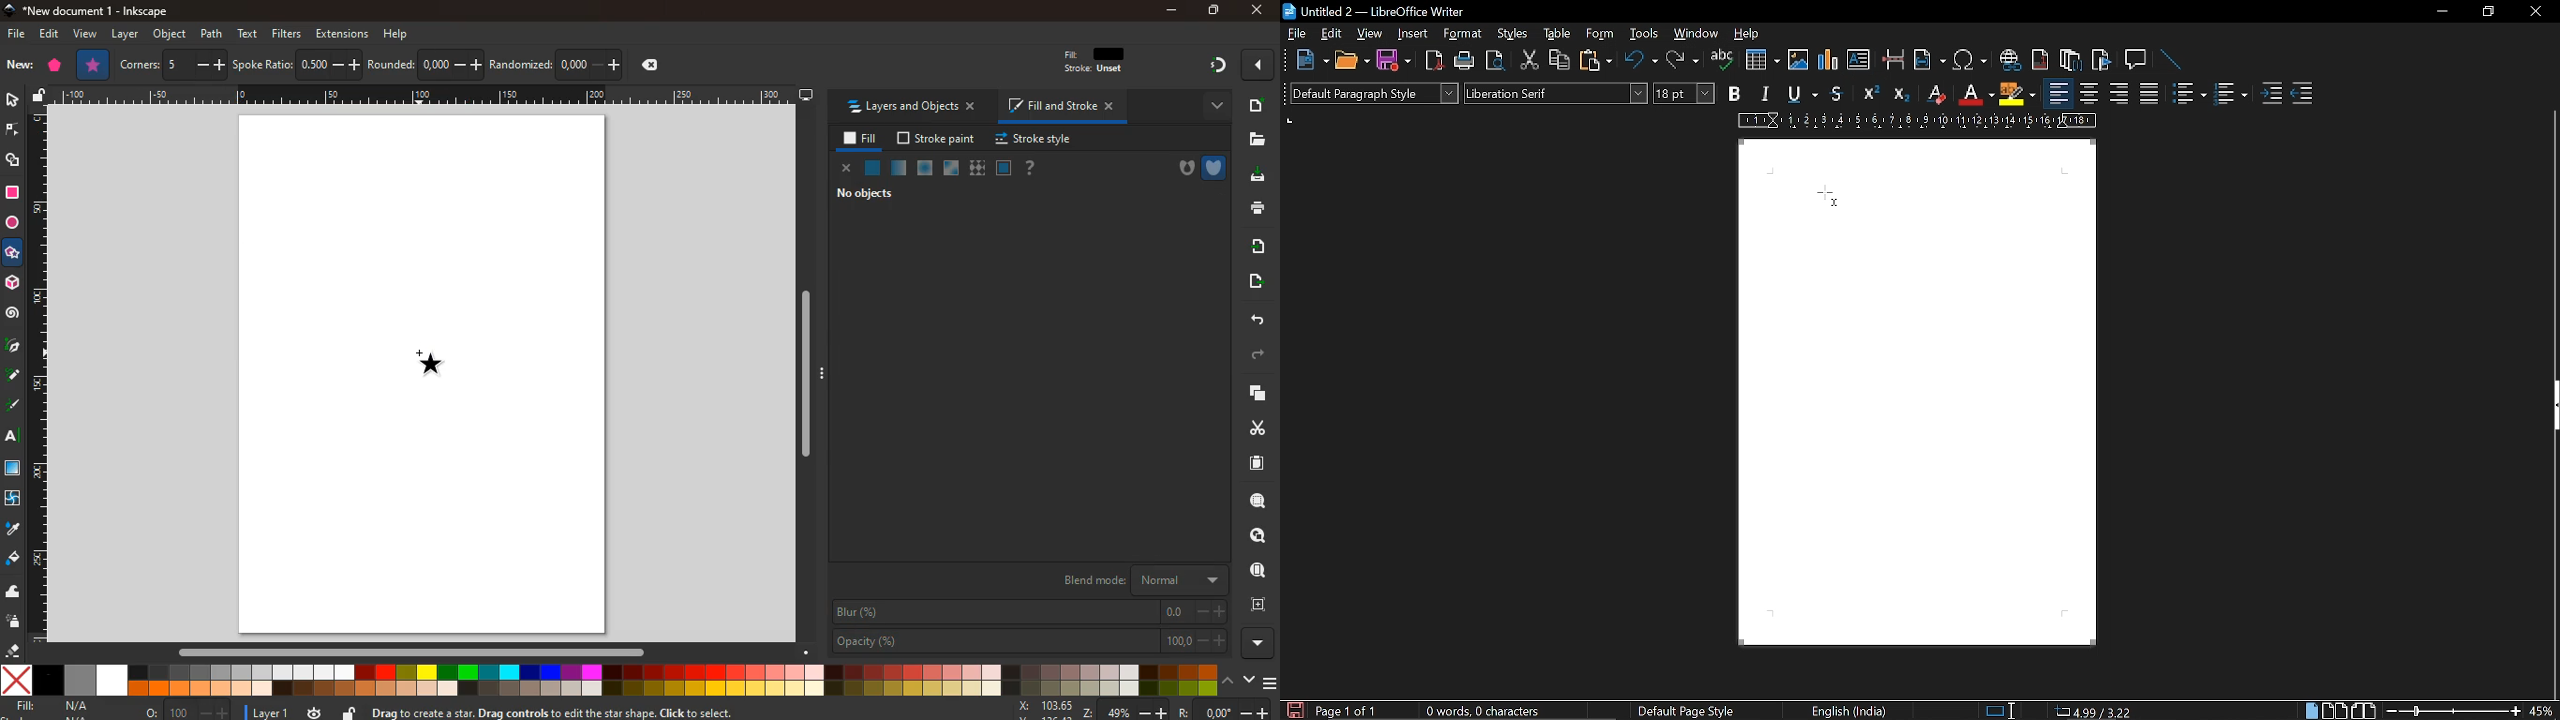 The image size is (2576, 728). Describe the element at coordinates (1030, 264) in the screenshot. I see `h` at that location.